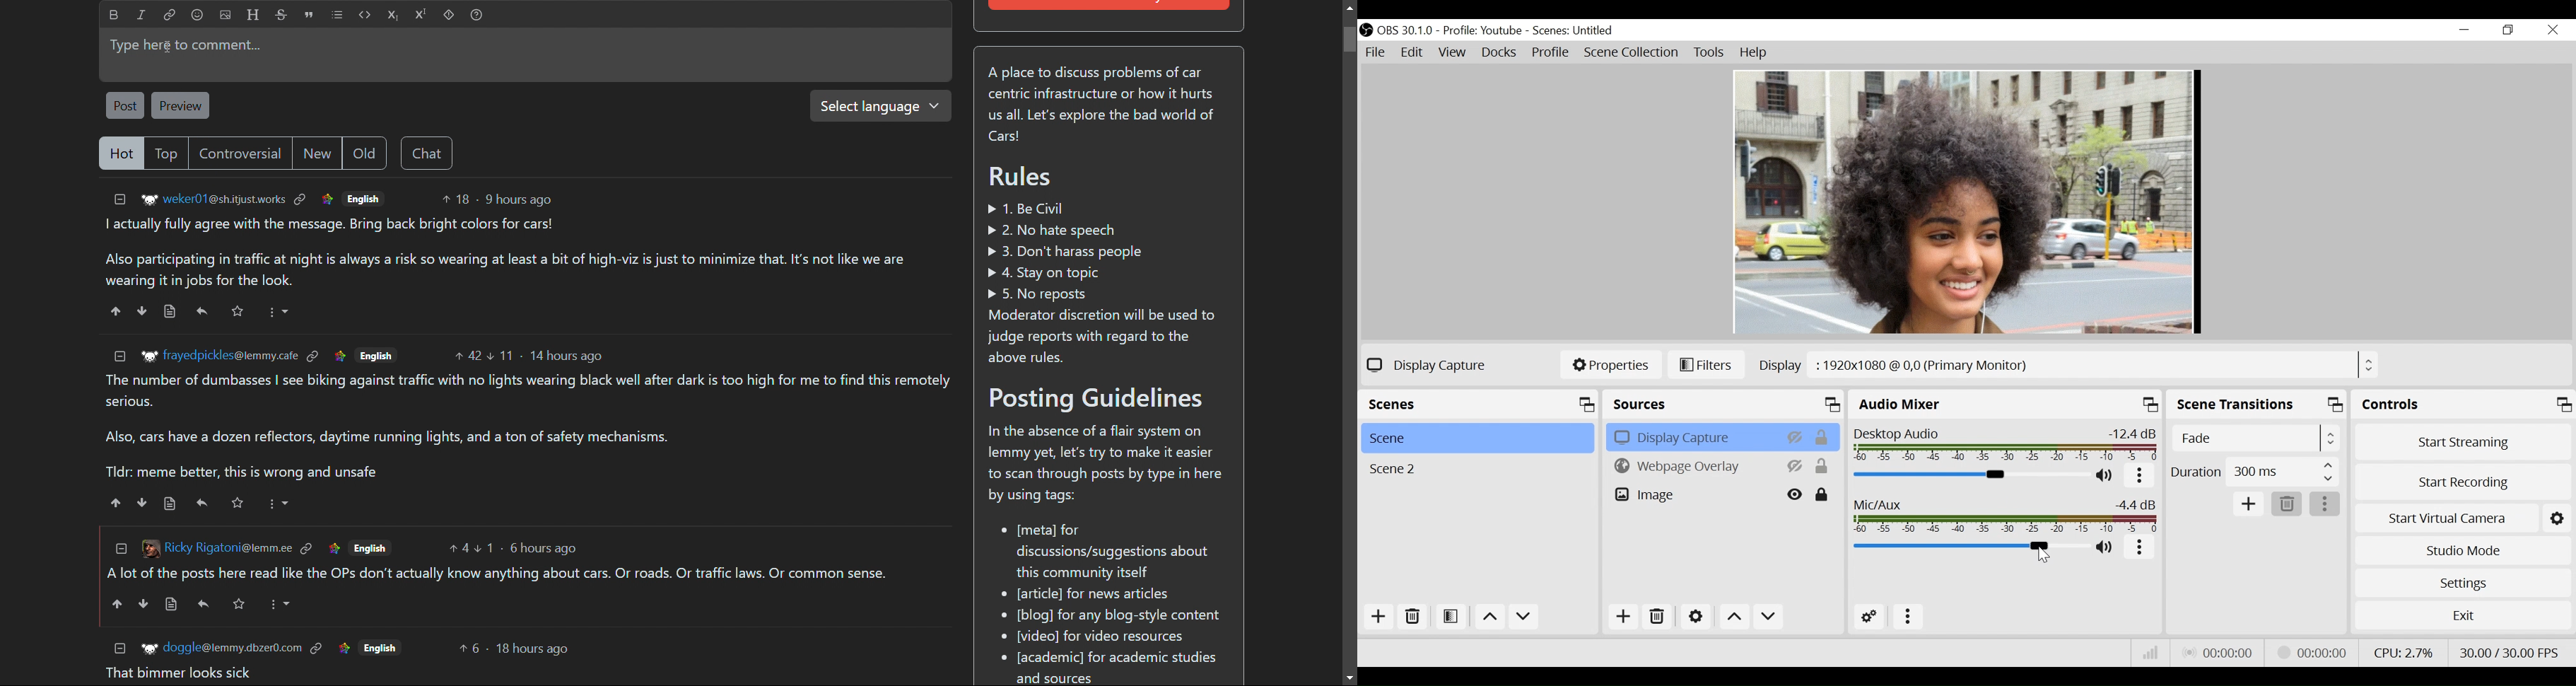 The image size is (2576, 700). Describe the element at coordinates (2107, 476) in the screenshot. I see `(un)mute` at that location.